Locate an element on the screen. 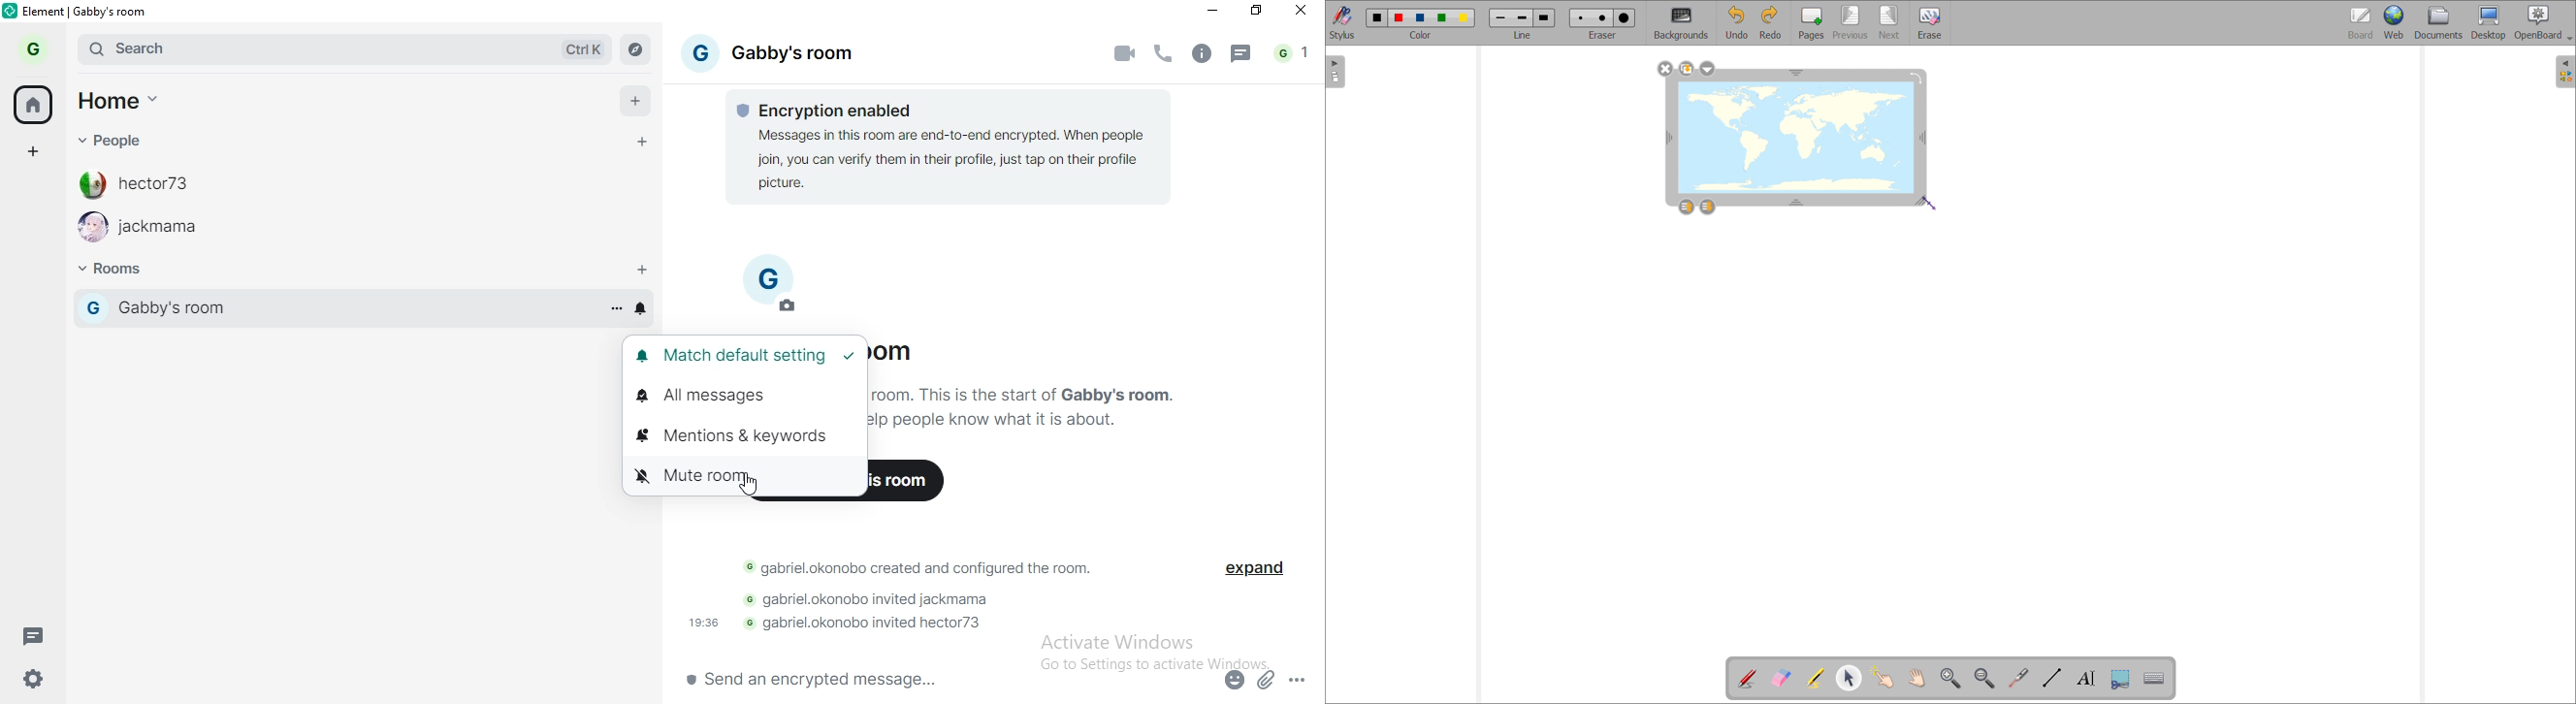 The width and height of the screenshot is (2576, 728). voice call is located at coordinates (1164, 54).